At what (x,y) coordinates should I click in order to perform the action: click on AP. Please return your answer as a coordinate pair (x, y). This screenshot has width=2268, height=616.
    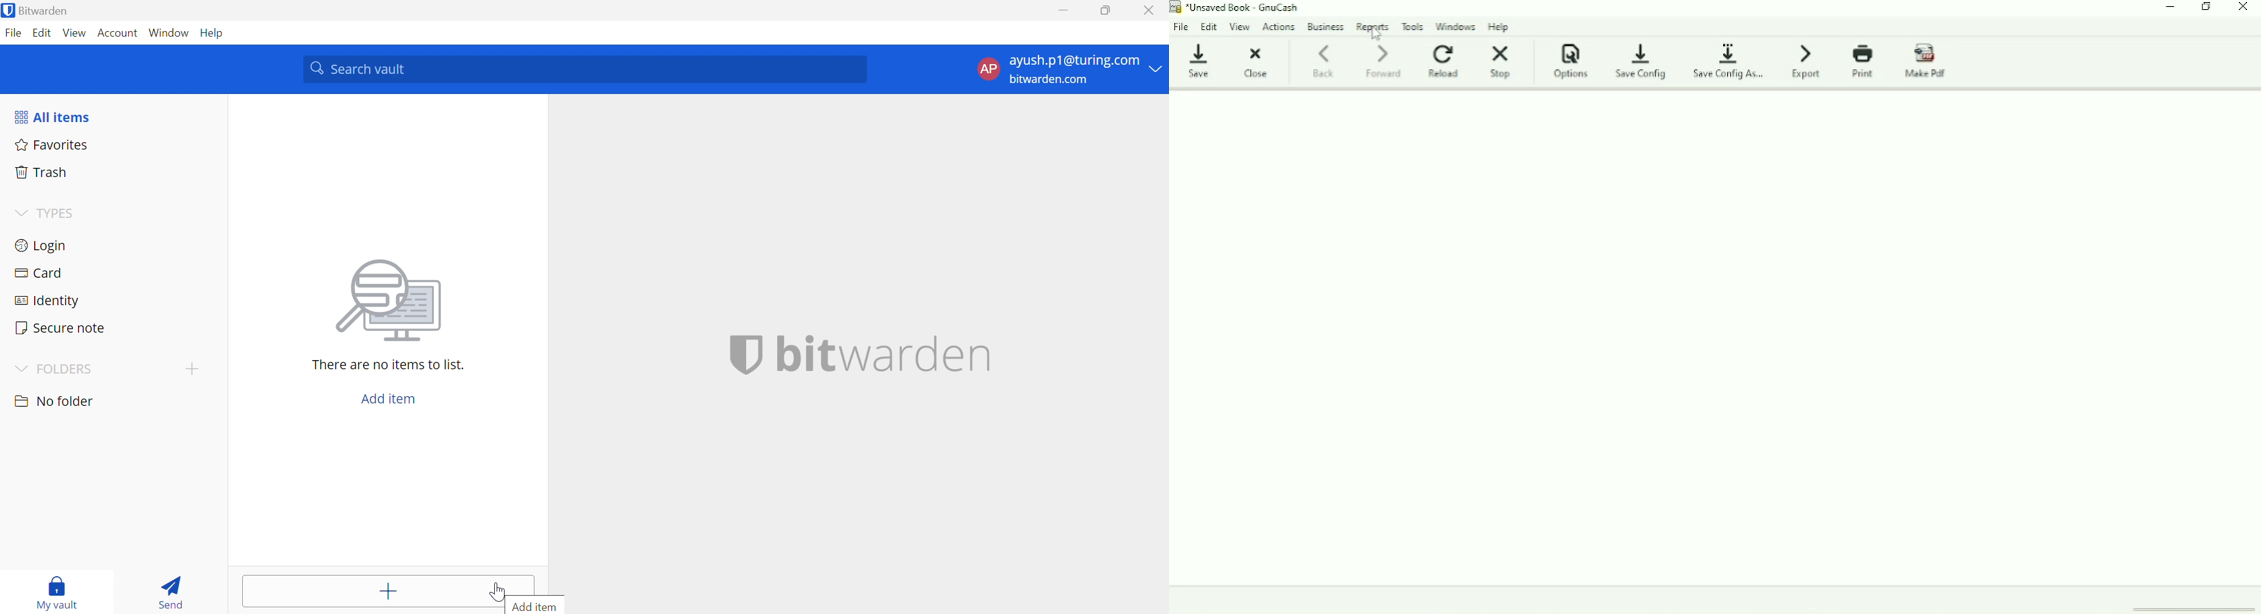
    Looking at the image, I should click on (987, 68).